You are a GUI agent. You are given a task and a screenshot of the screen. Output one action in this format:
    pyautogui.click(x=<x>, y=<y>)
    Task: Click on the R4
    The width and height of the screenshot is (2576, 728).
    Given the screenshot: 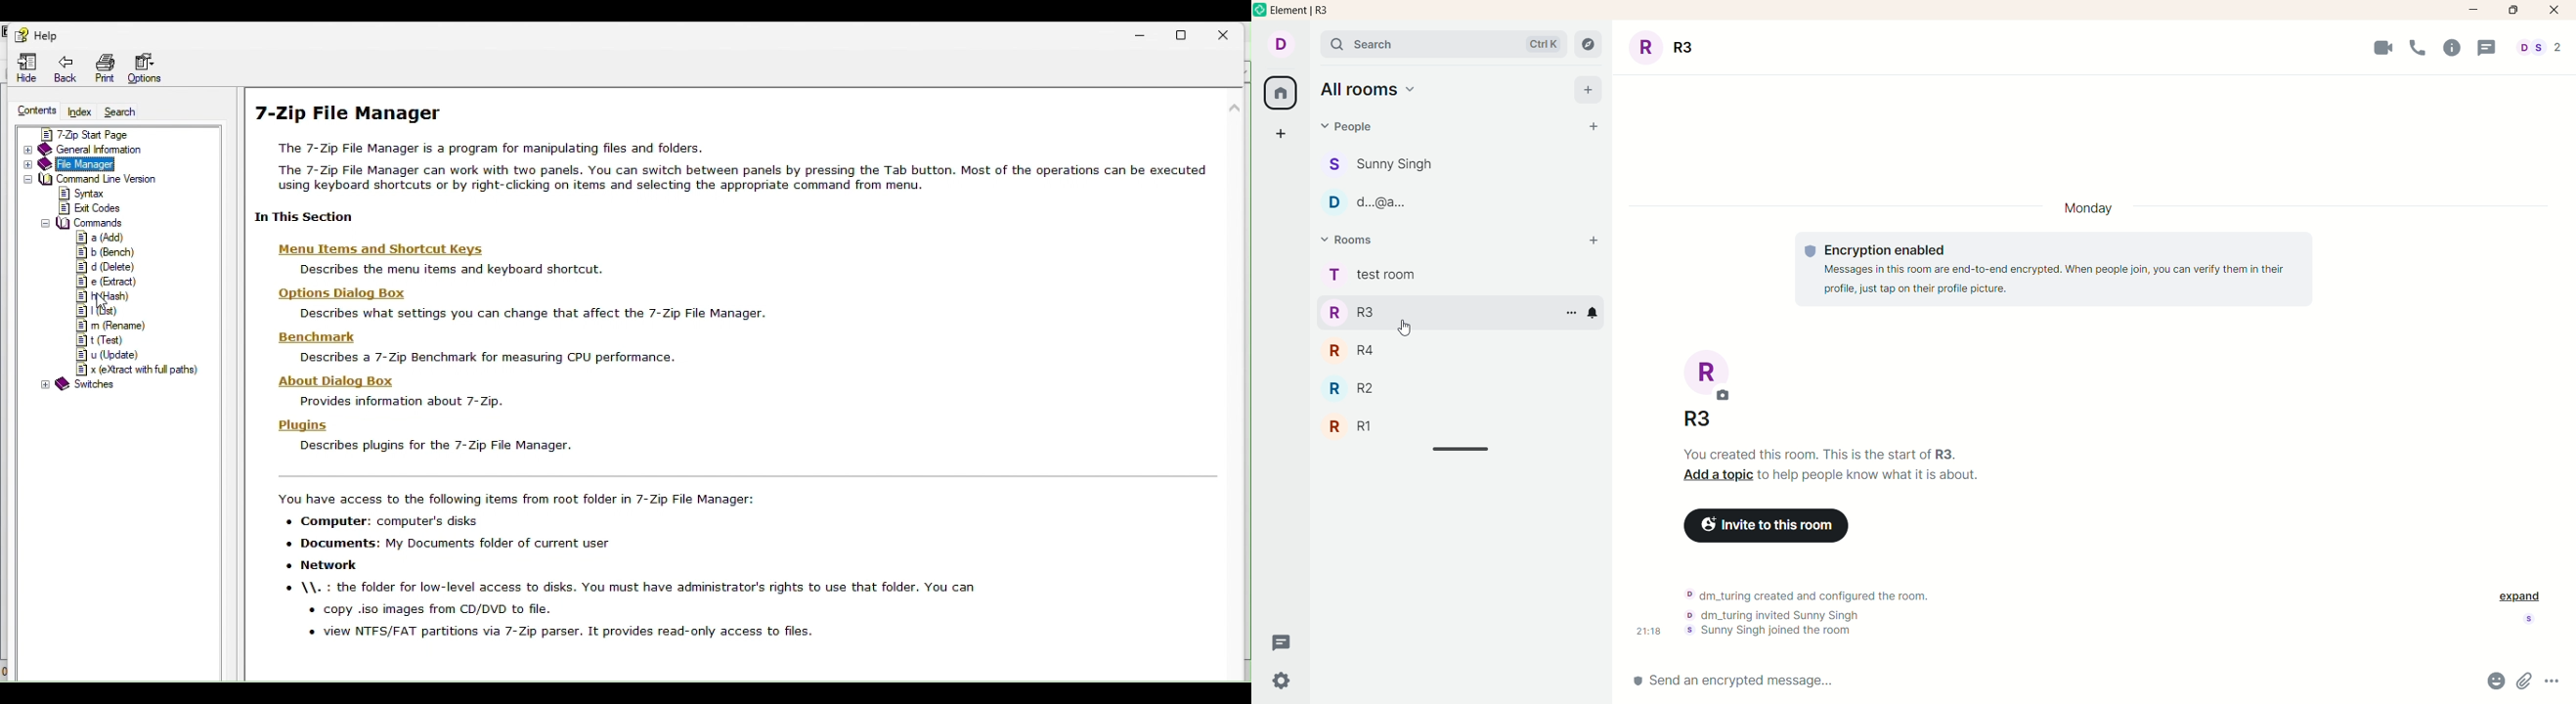 What is the action you would take?
    pyautogui.click(x=1355, y=354)
    